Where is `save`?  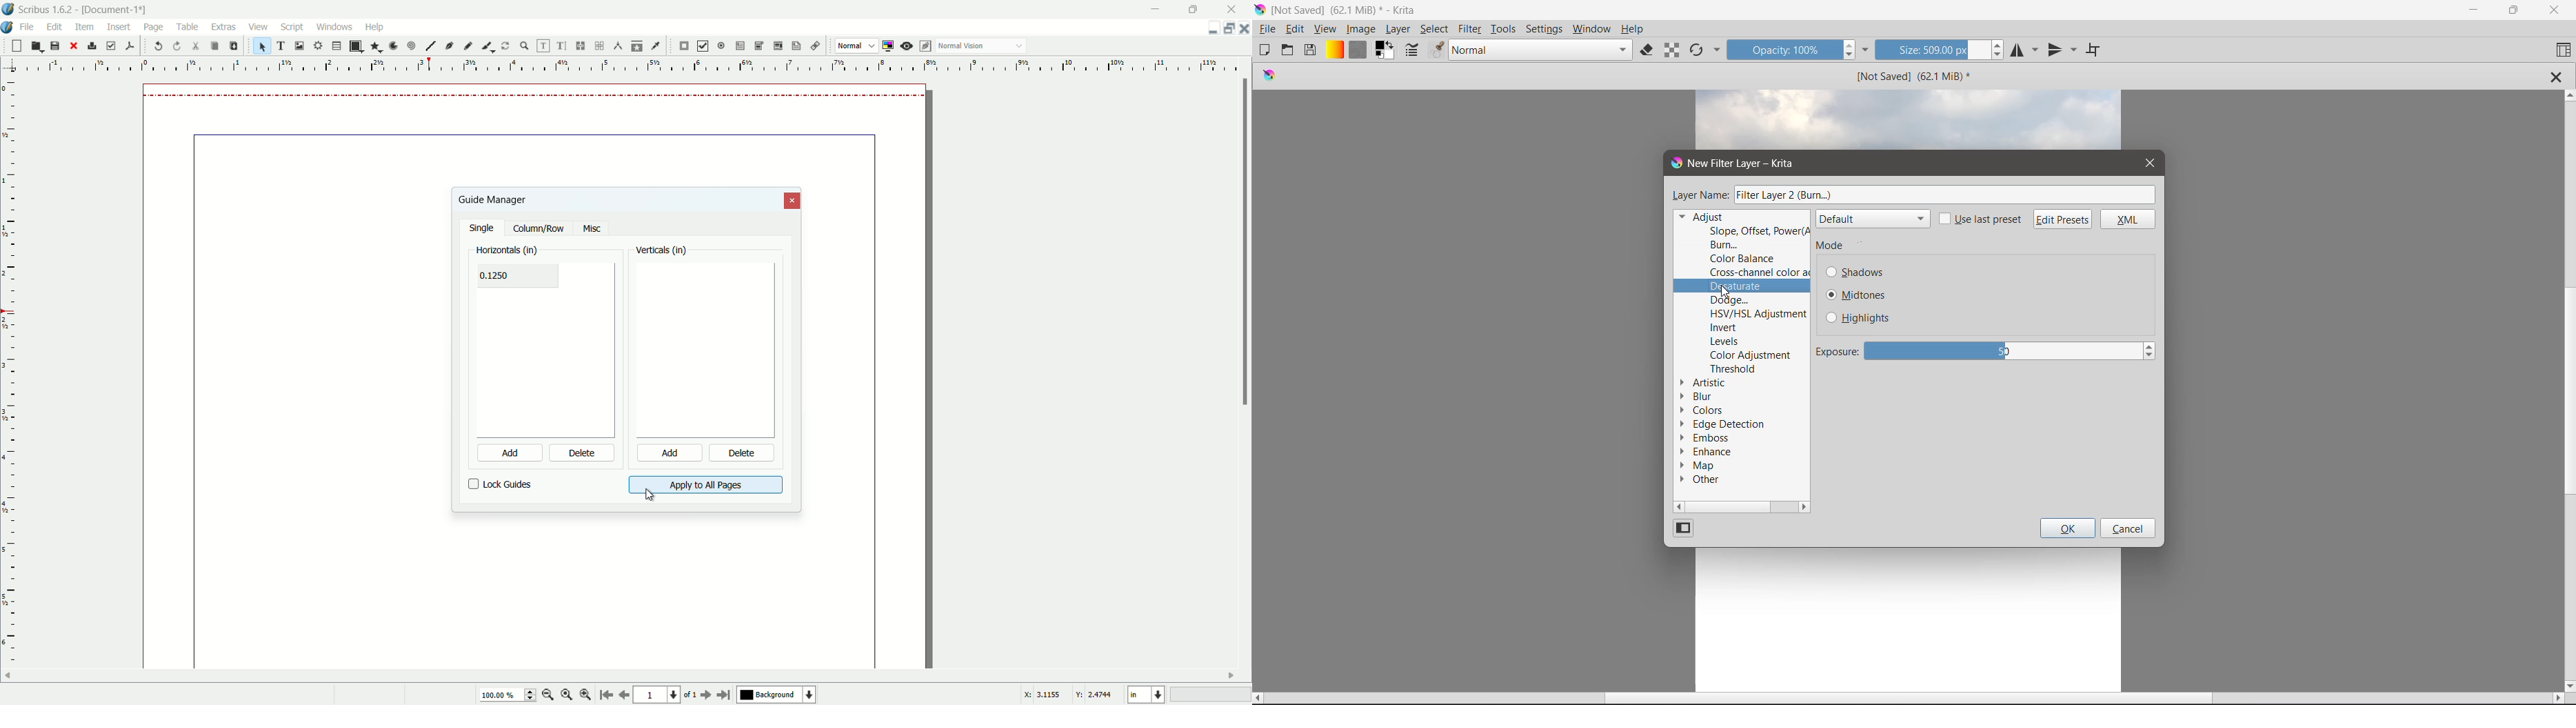
save is located at coordinates (55, 46).